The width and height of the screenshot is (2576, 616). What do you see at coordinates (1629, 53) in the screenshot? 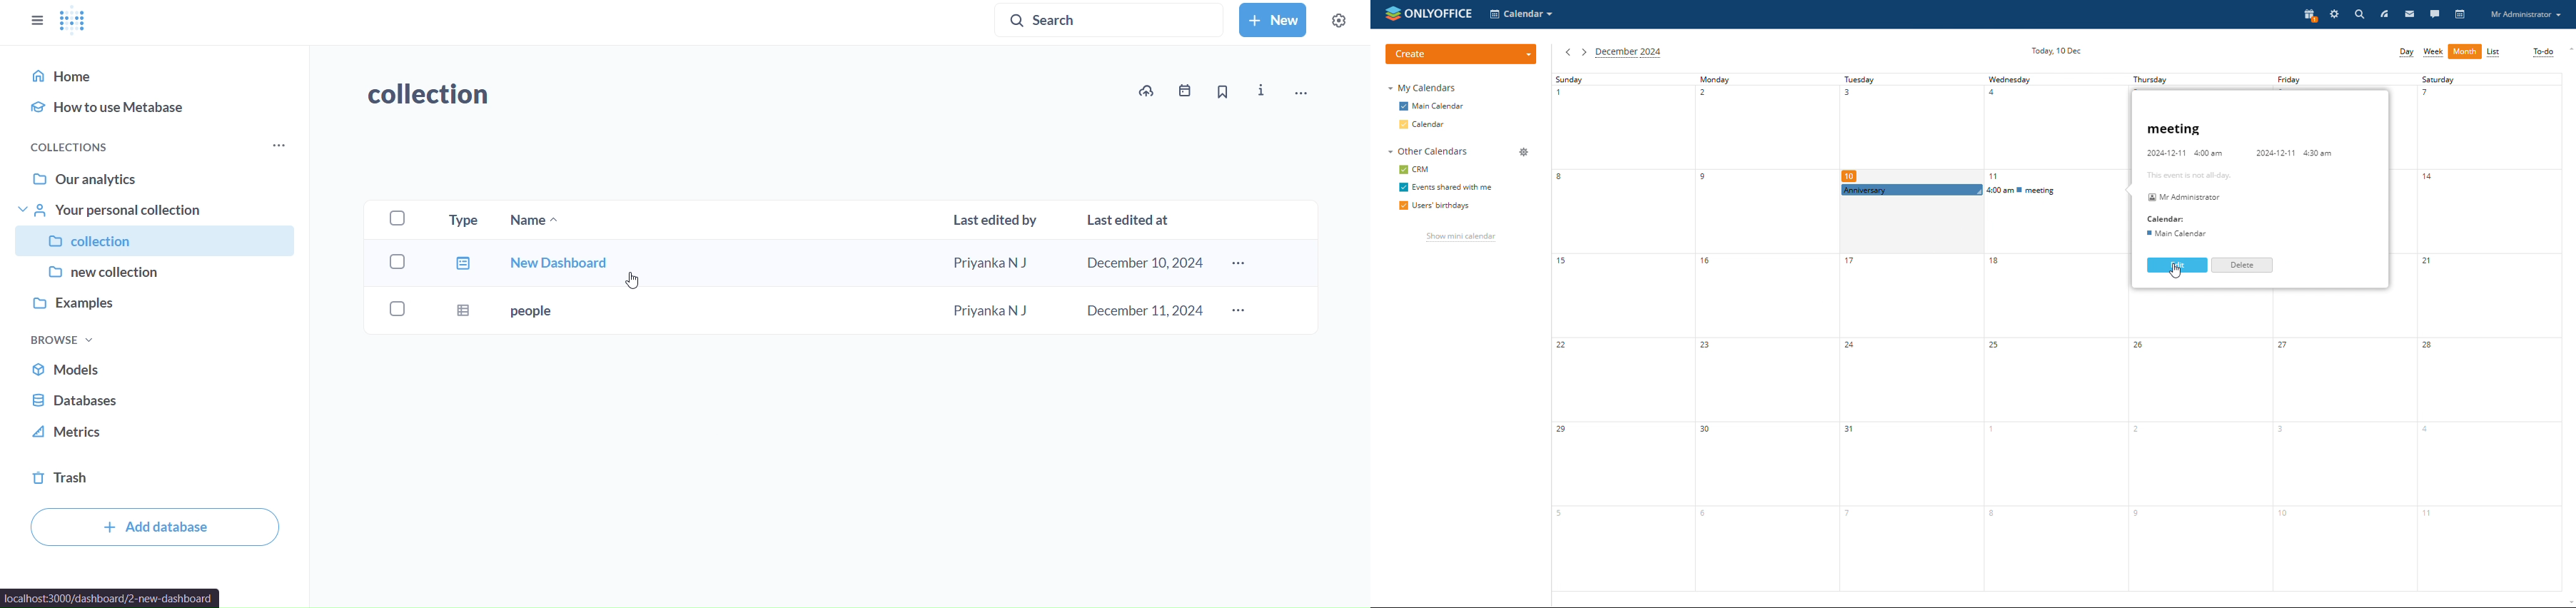
I see `current month` at bounding box center [1629, 53].